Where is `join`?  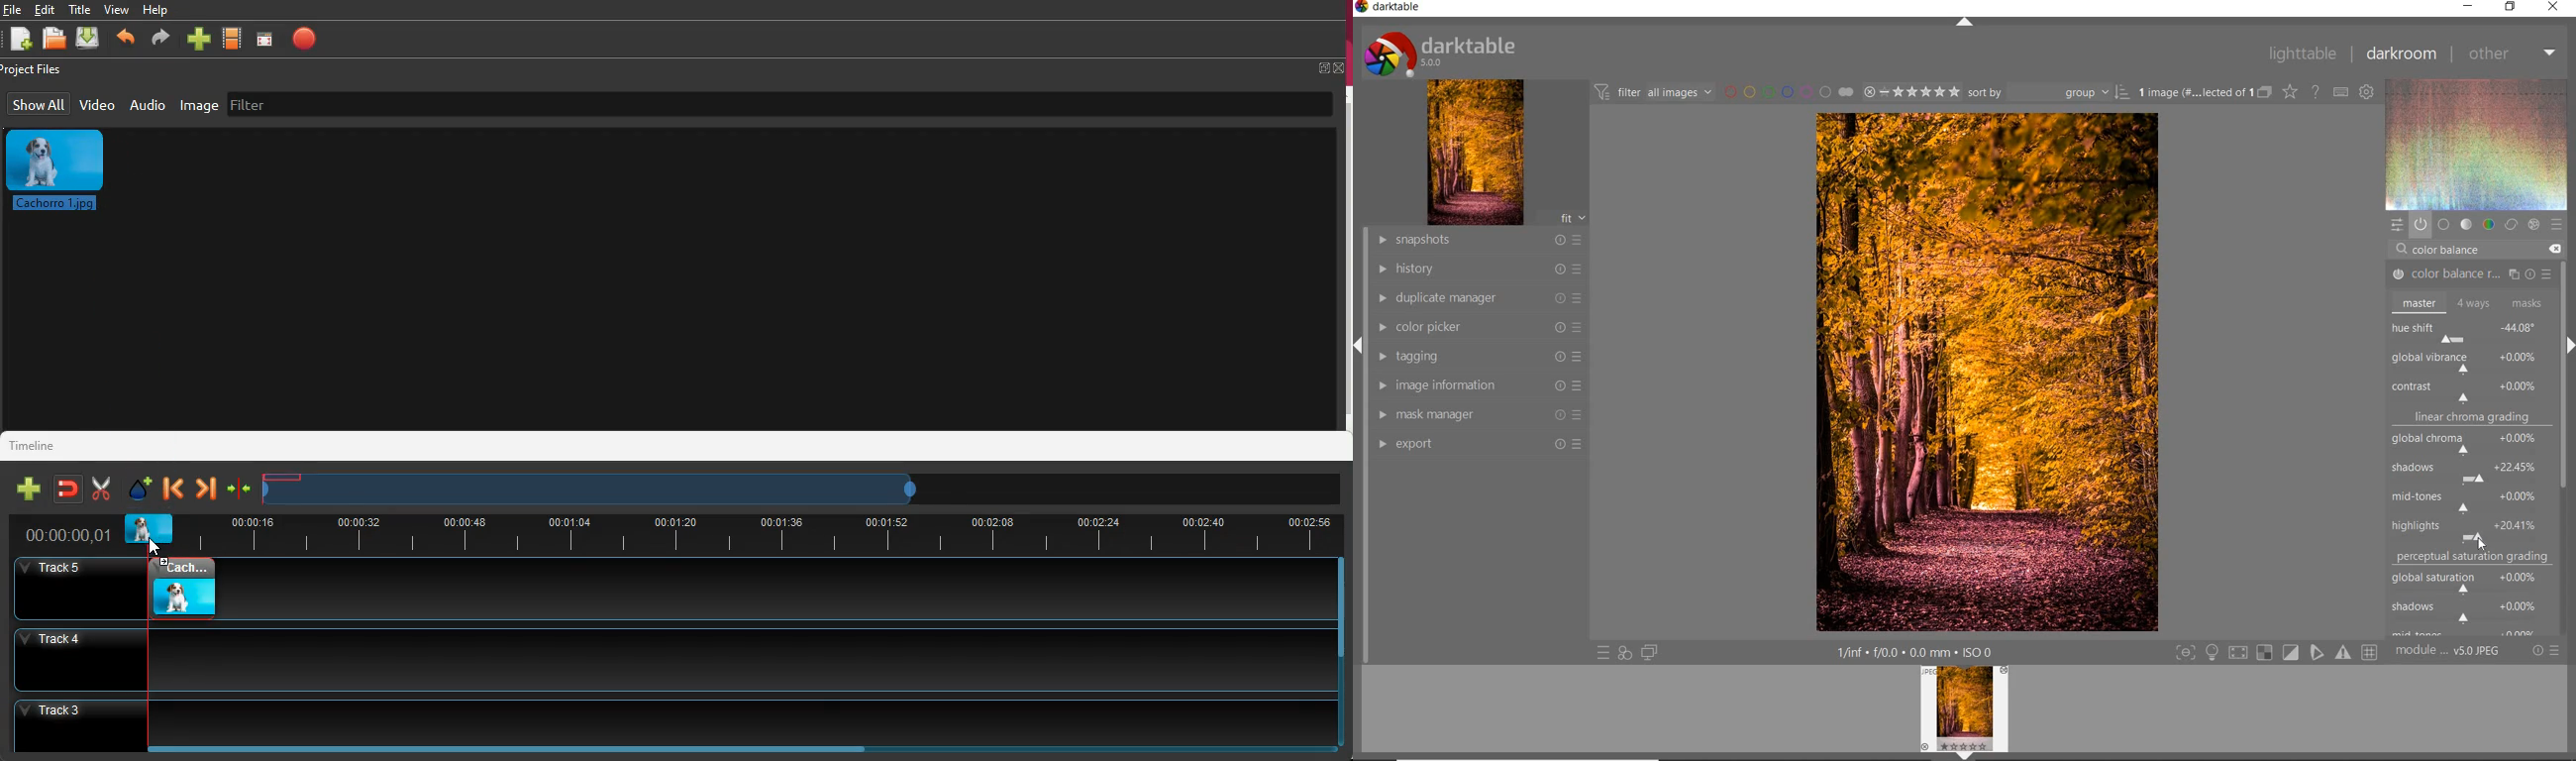
join is located at coordinates (69, 489).